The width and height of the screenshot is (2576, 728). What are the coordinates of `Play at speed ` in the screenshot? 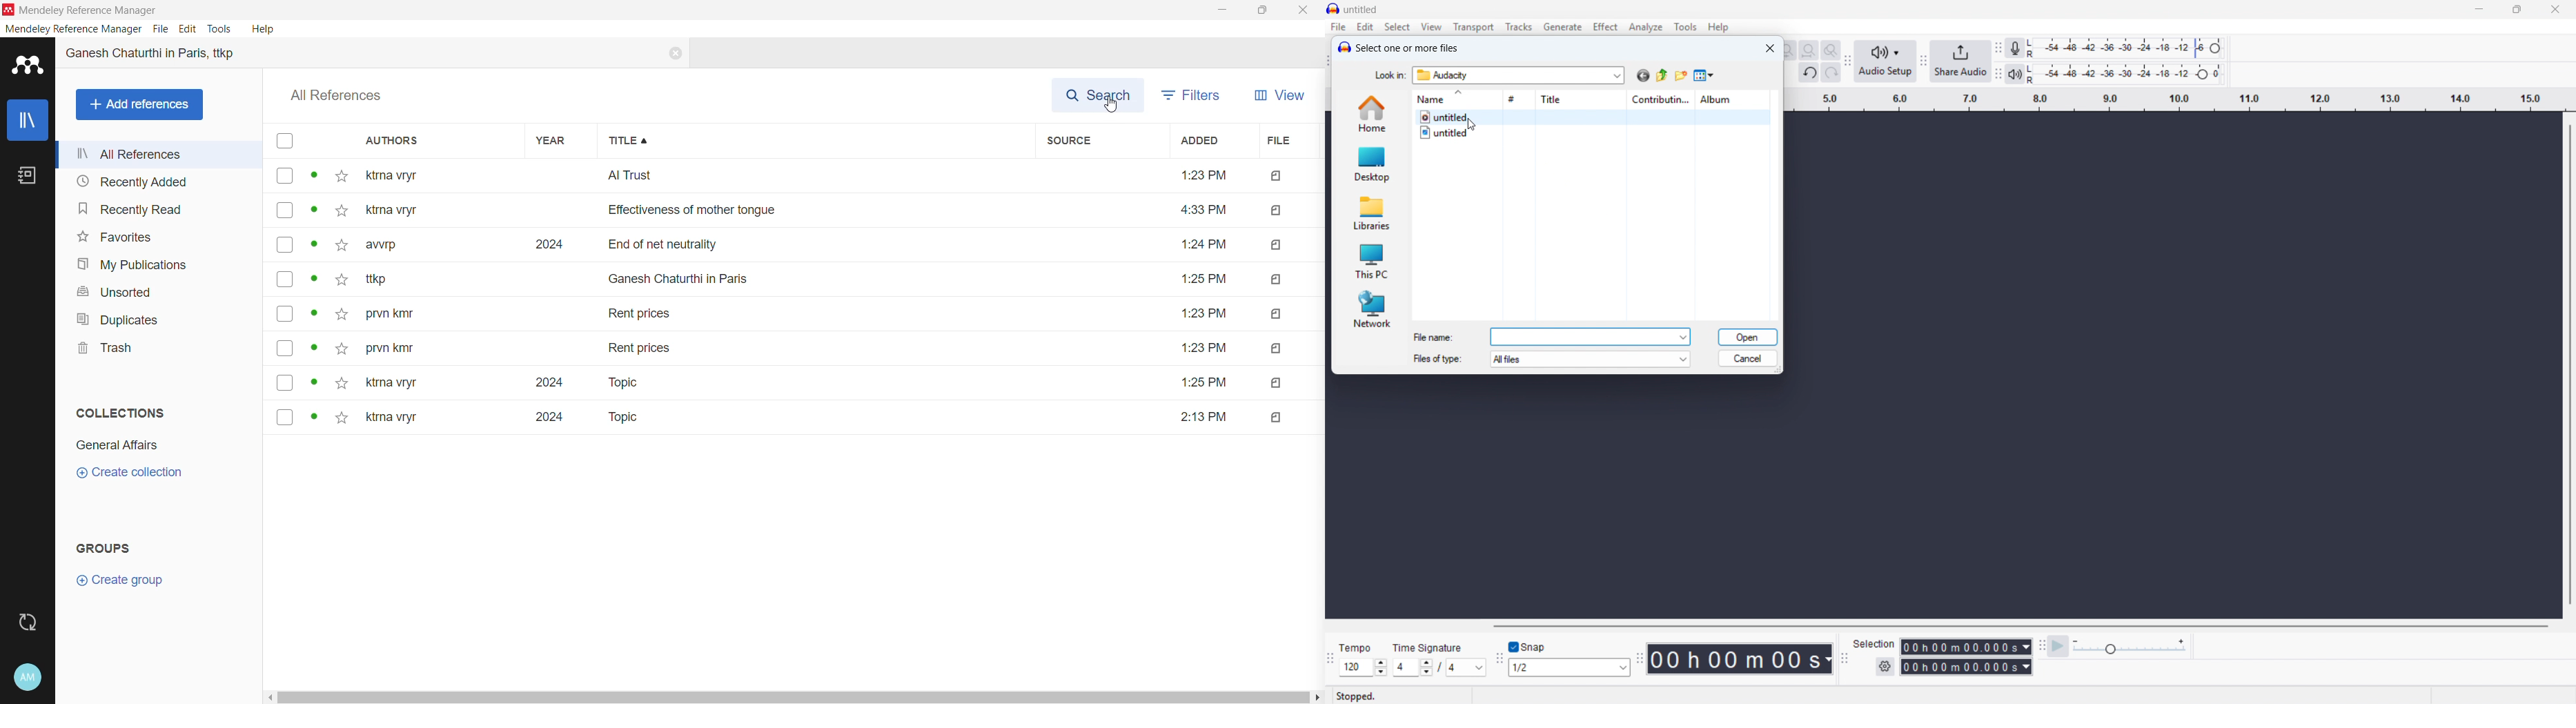 It's located at (2059, 645).